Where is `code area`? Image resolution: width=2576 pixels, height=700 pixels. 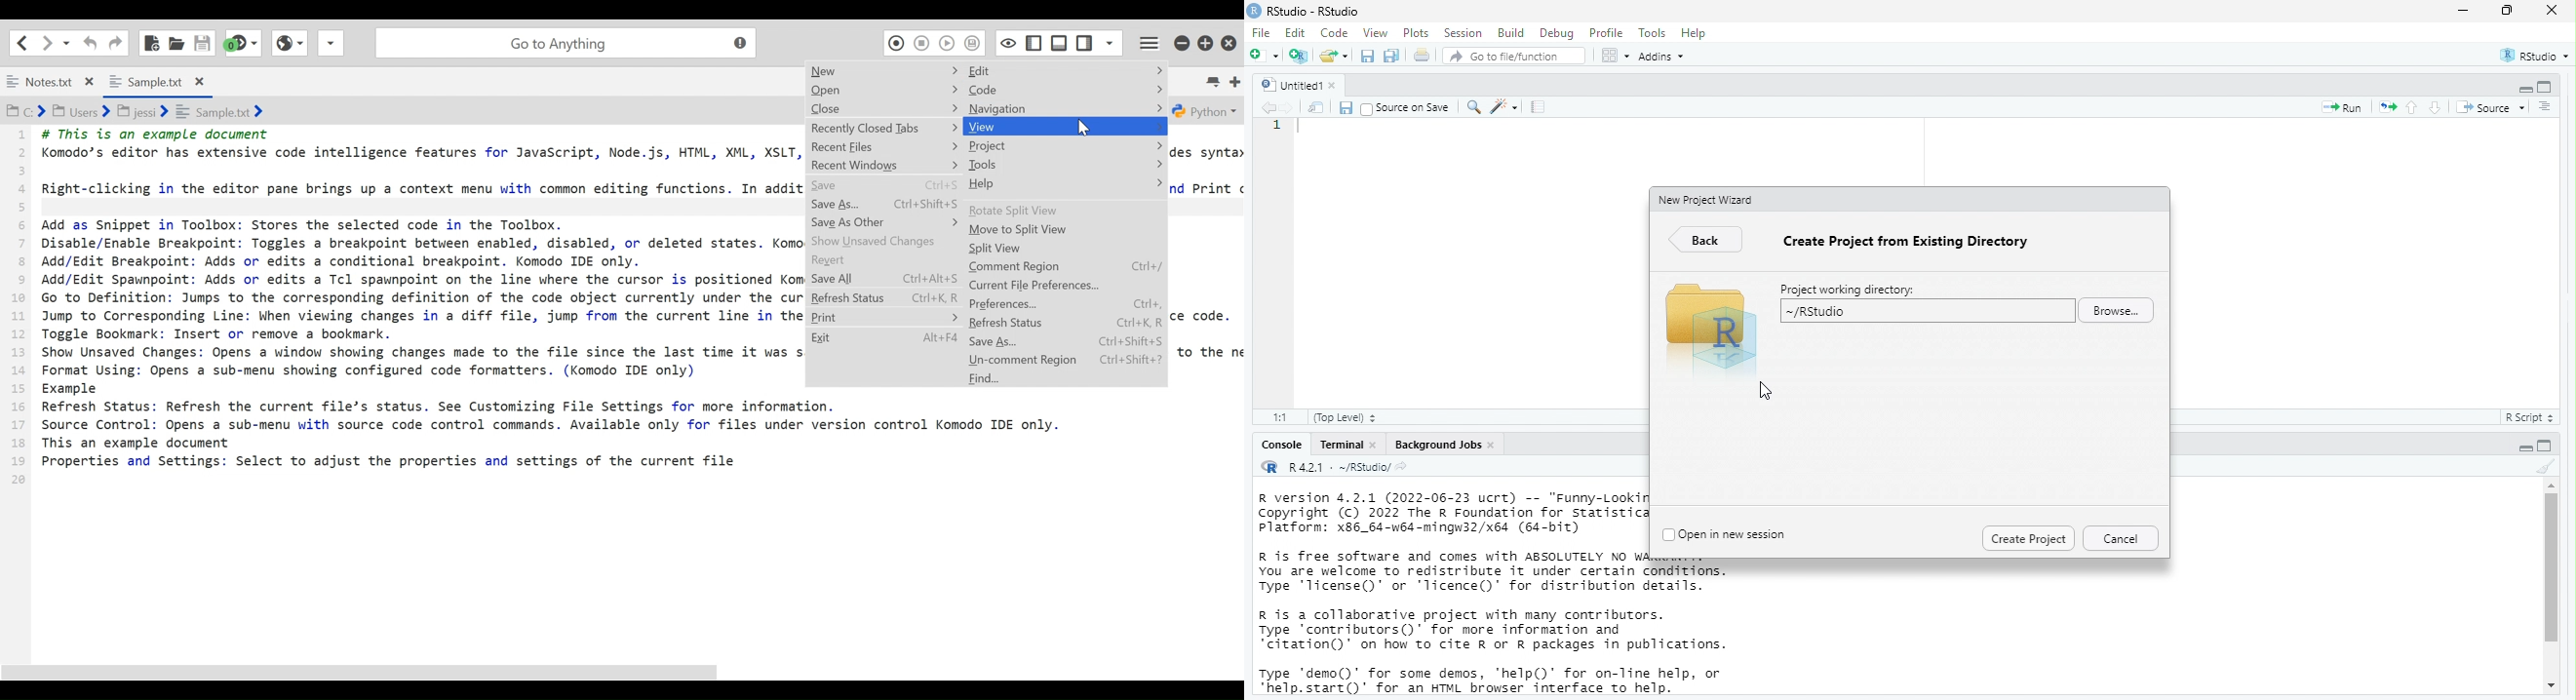 code area is located at coordinates (2362, 264).